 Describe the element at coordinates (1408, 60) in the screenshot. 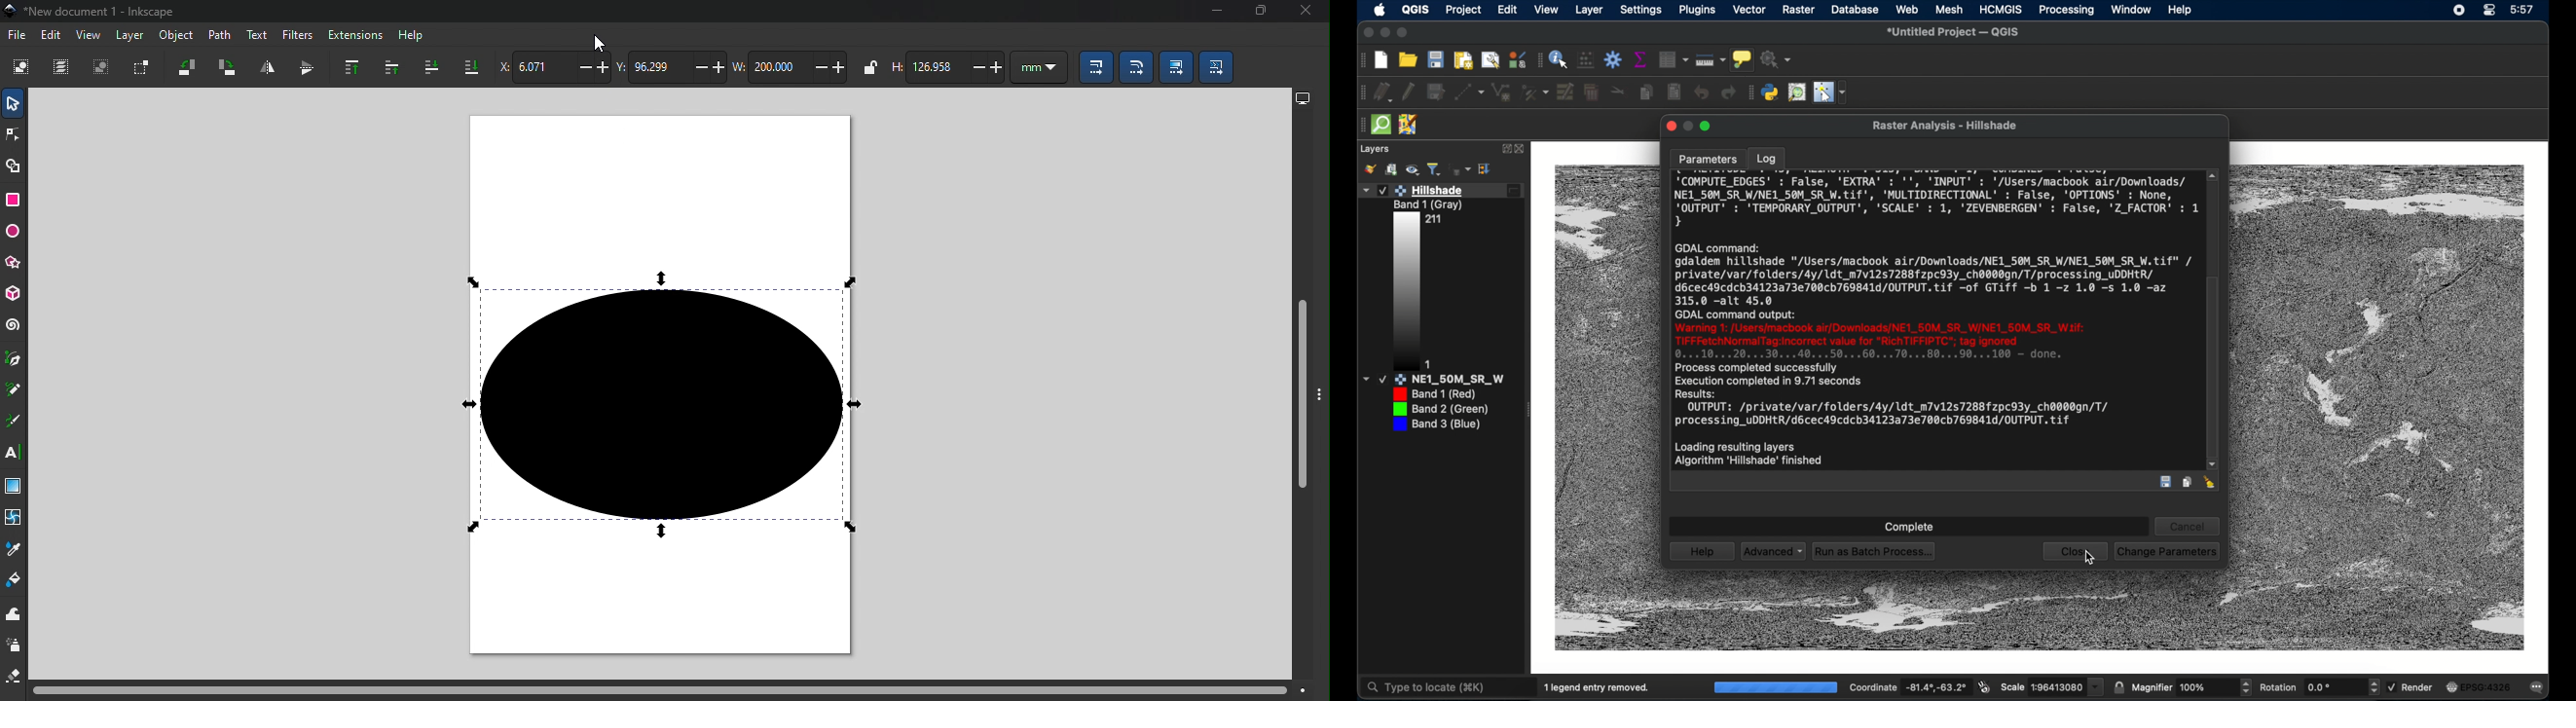

I see `open` at that location.